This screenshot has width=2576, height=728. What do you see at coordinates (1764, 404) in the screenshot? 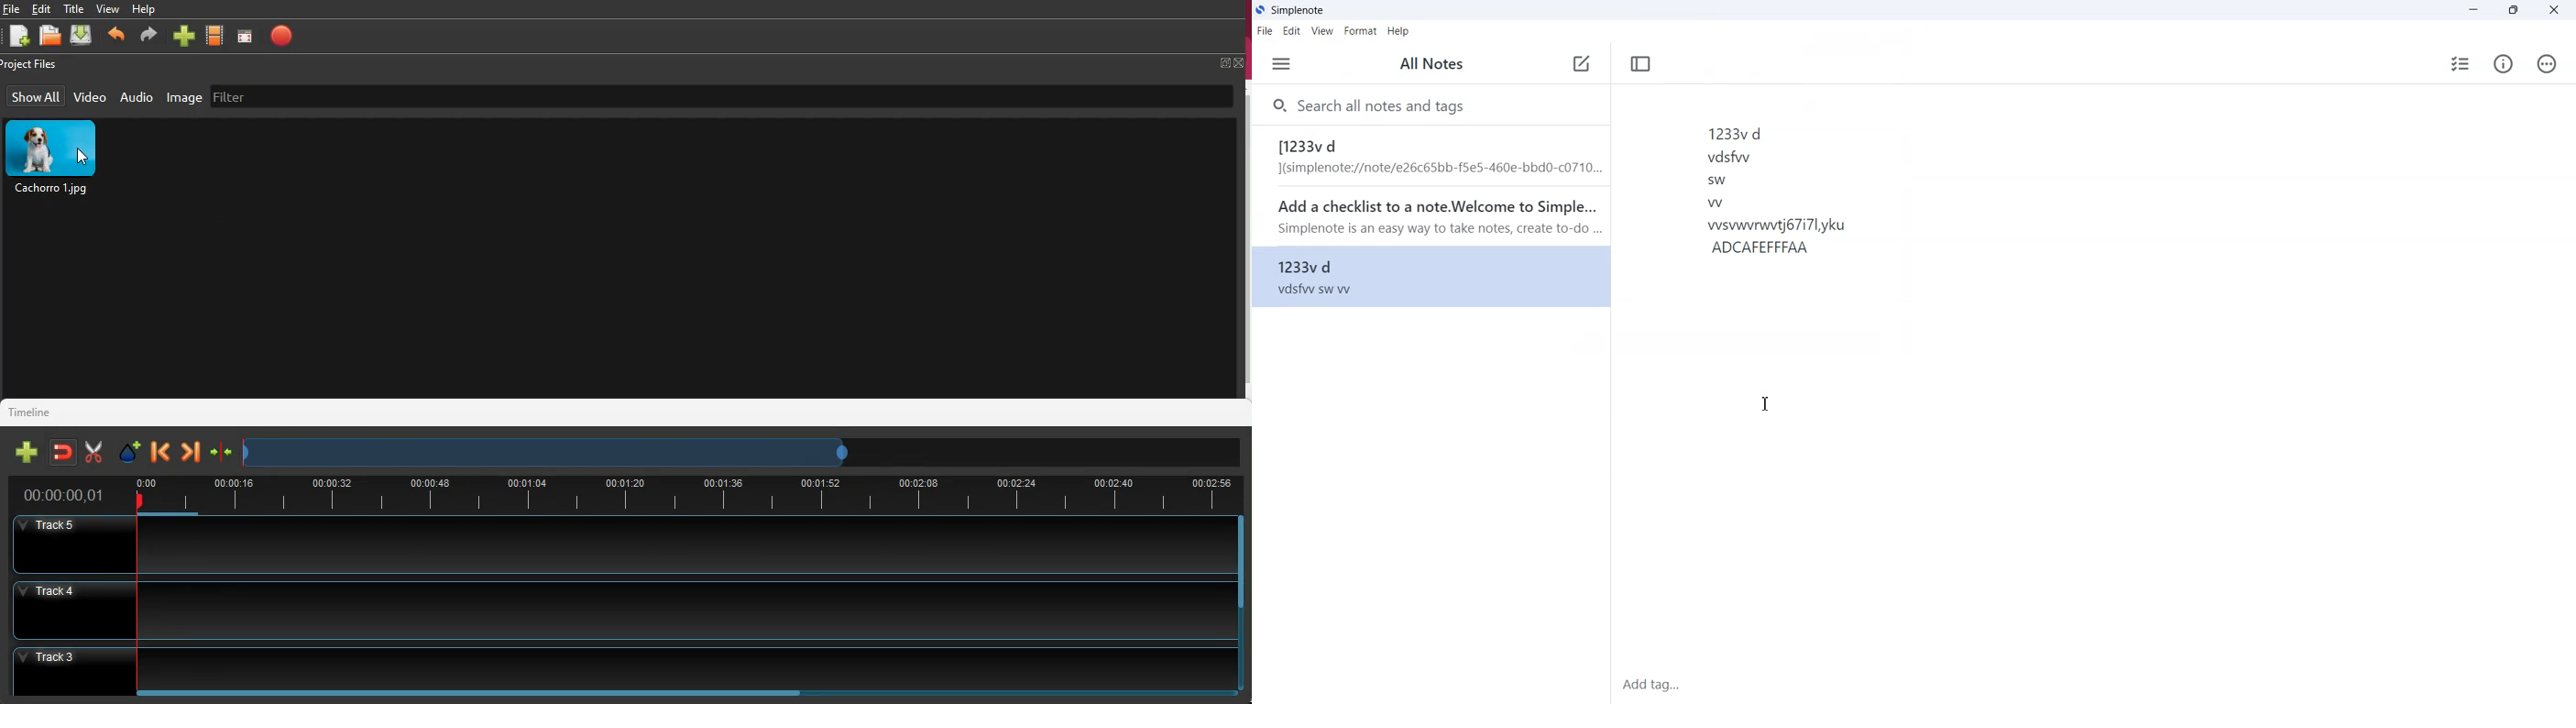
I see `Cursor` at bounding box center [1764, 404].